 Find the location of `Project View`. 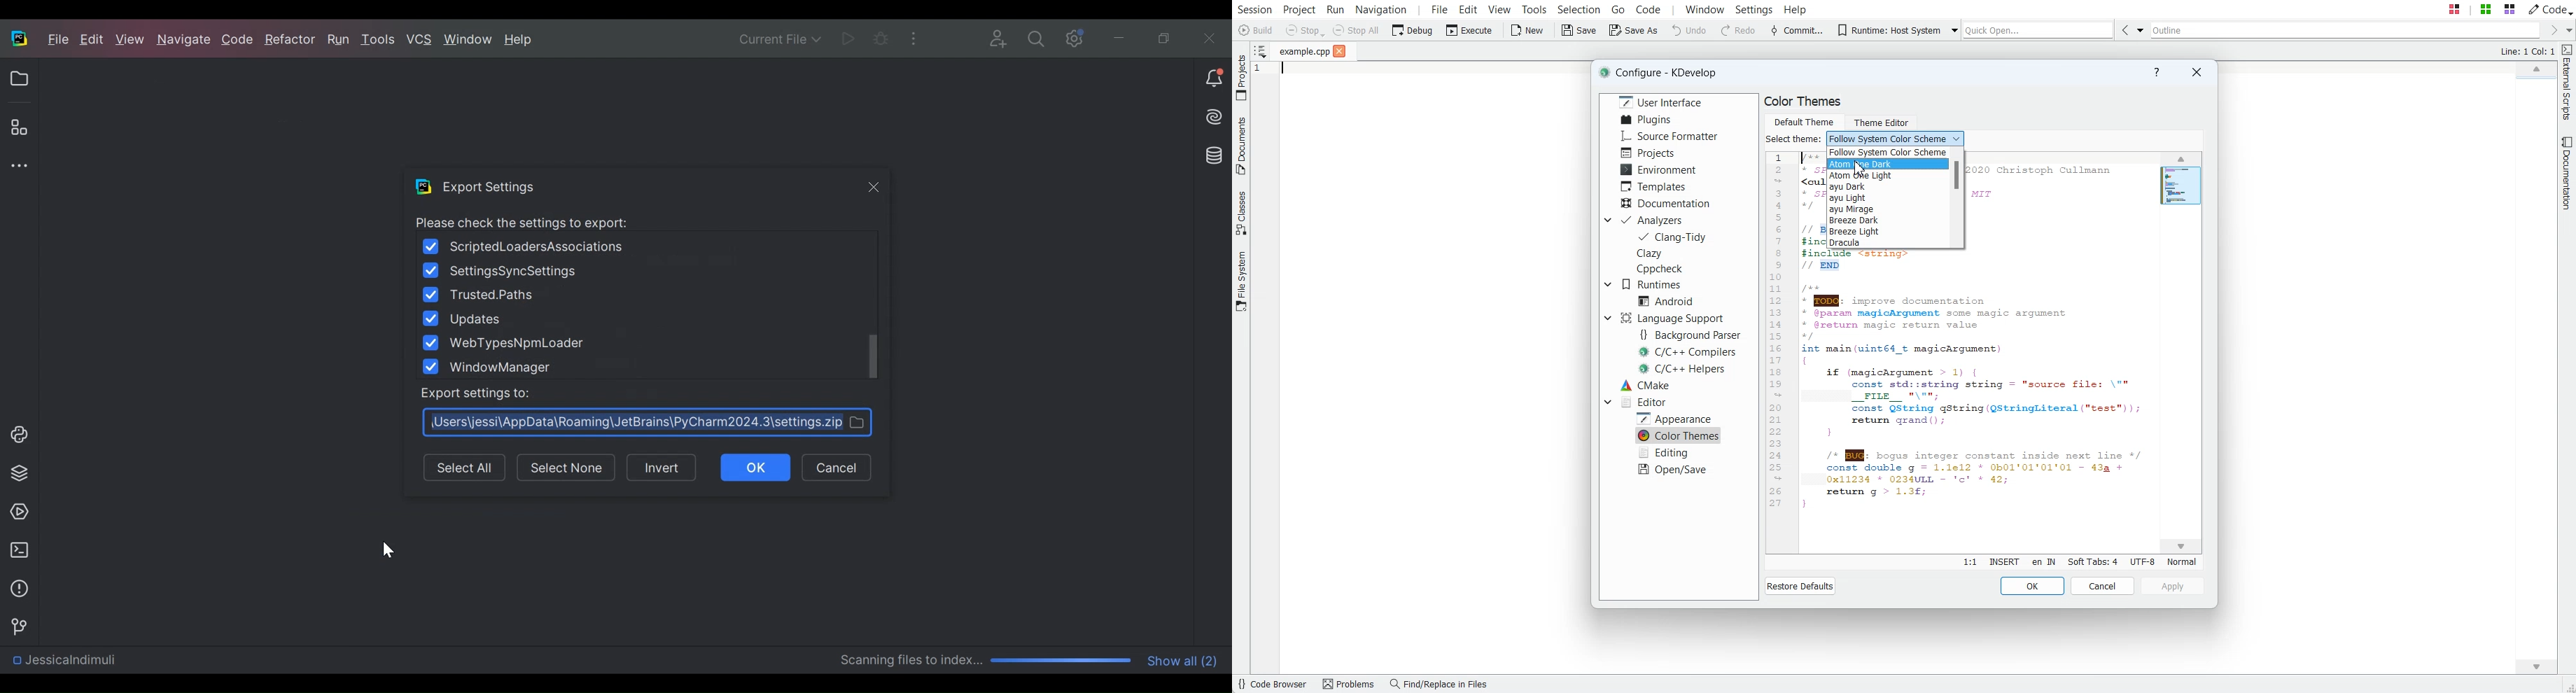

Project View is located at coordinates (19, 79).